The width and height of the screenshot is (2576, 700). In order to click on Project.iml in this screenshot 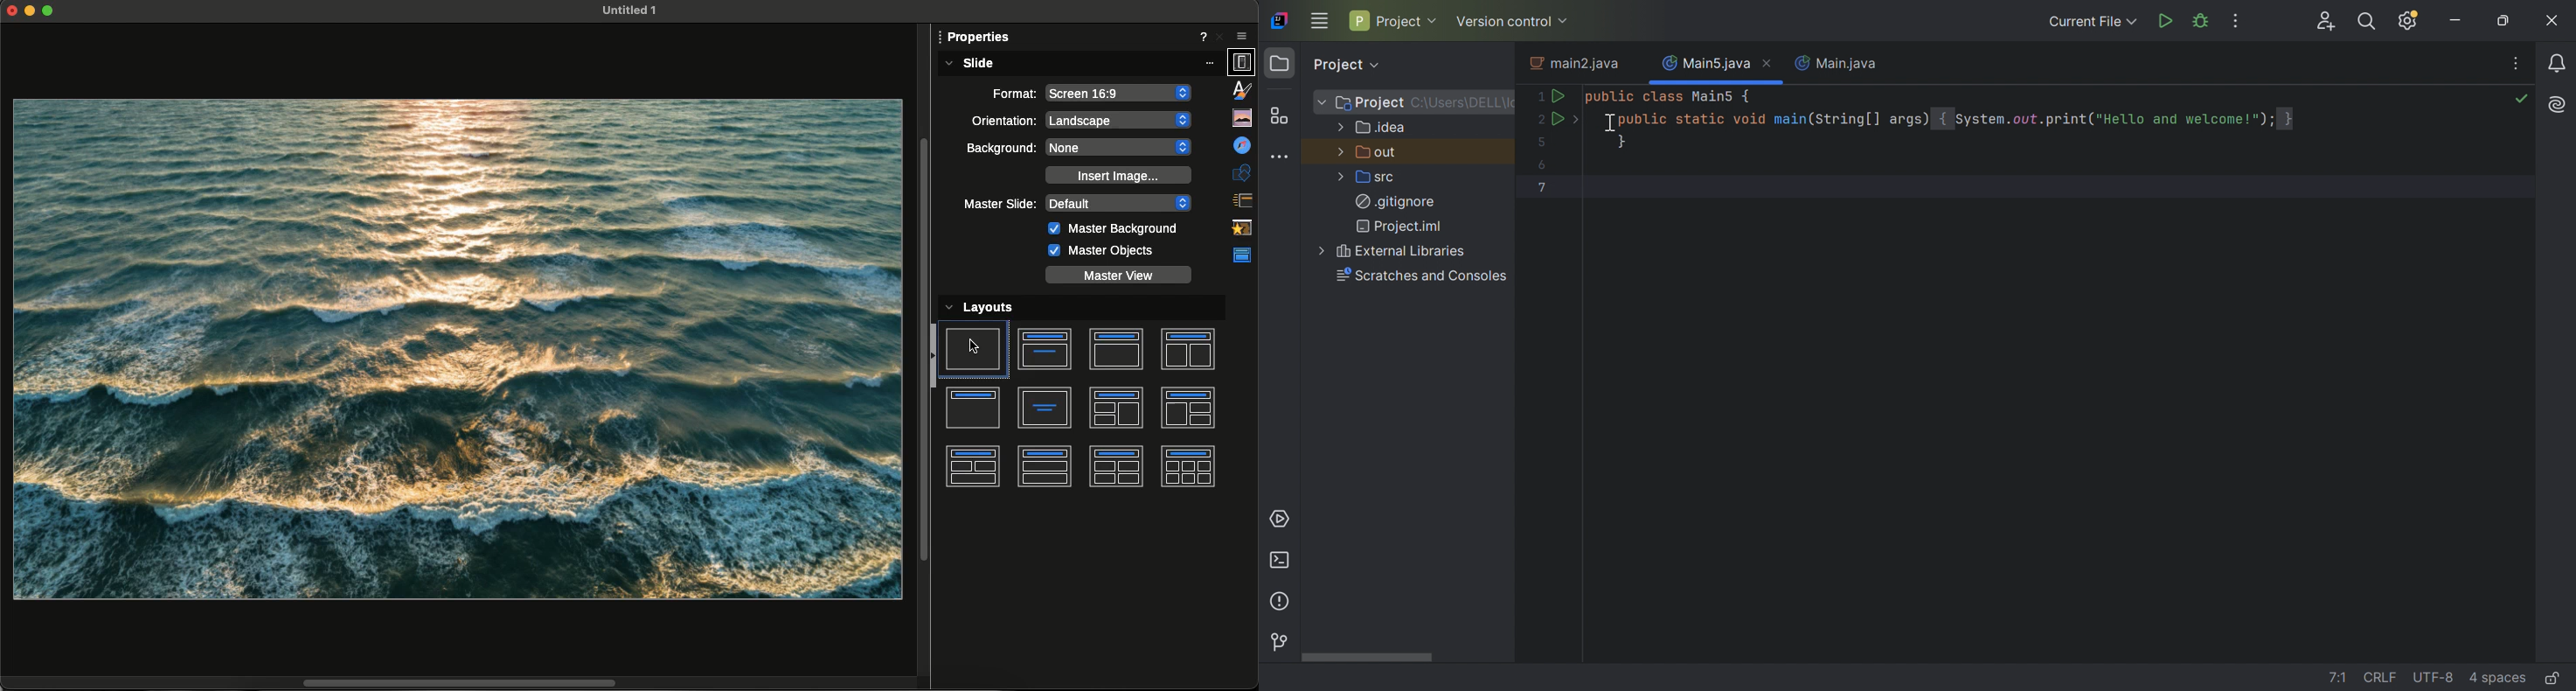, I will do `click(1404, 227)`.